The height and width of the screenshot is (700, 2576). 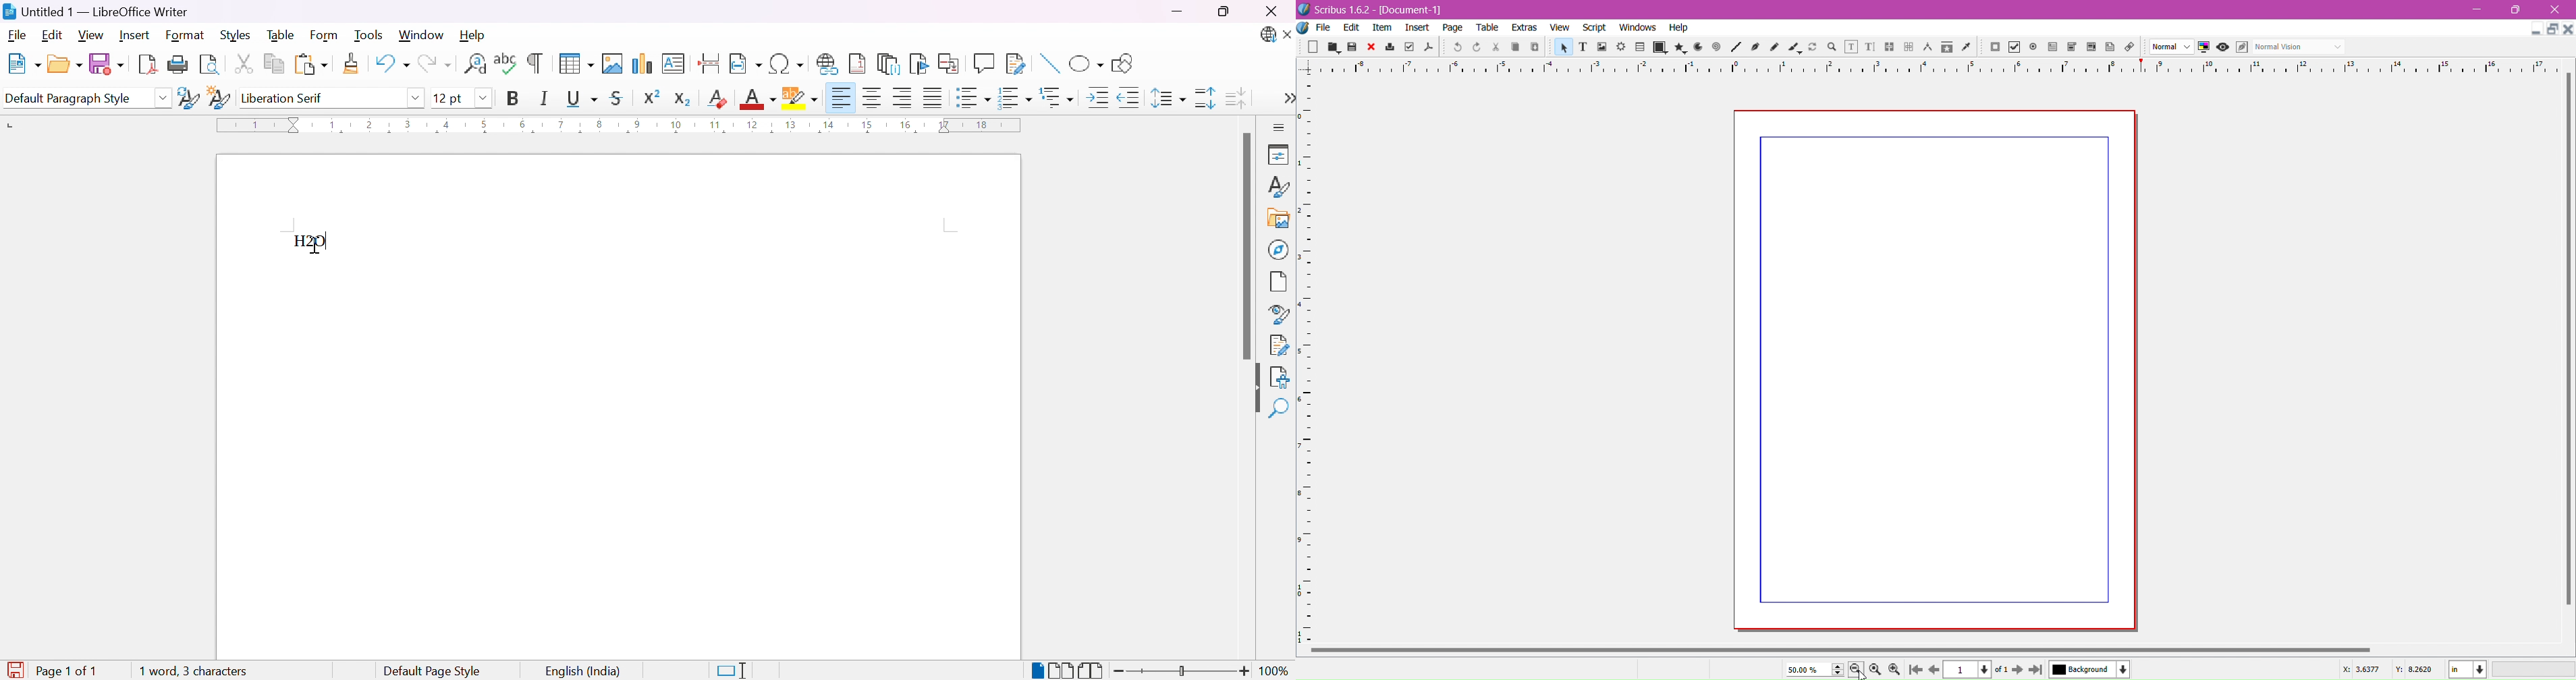 I want to click on Update selected style, so click(x=188, y=98).